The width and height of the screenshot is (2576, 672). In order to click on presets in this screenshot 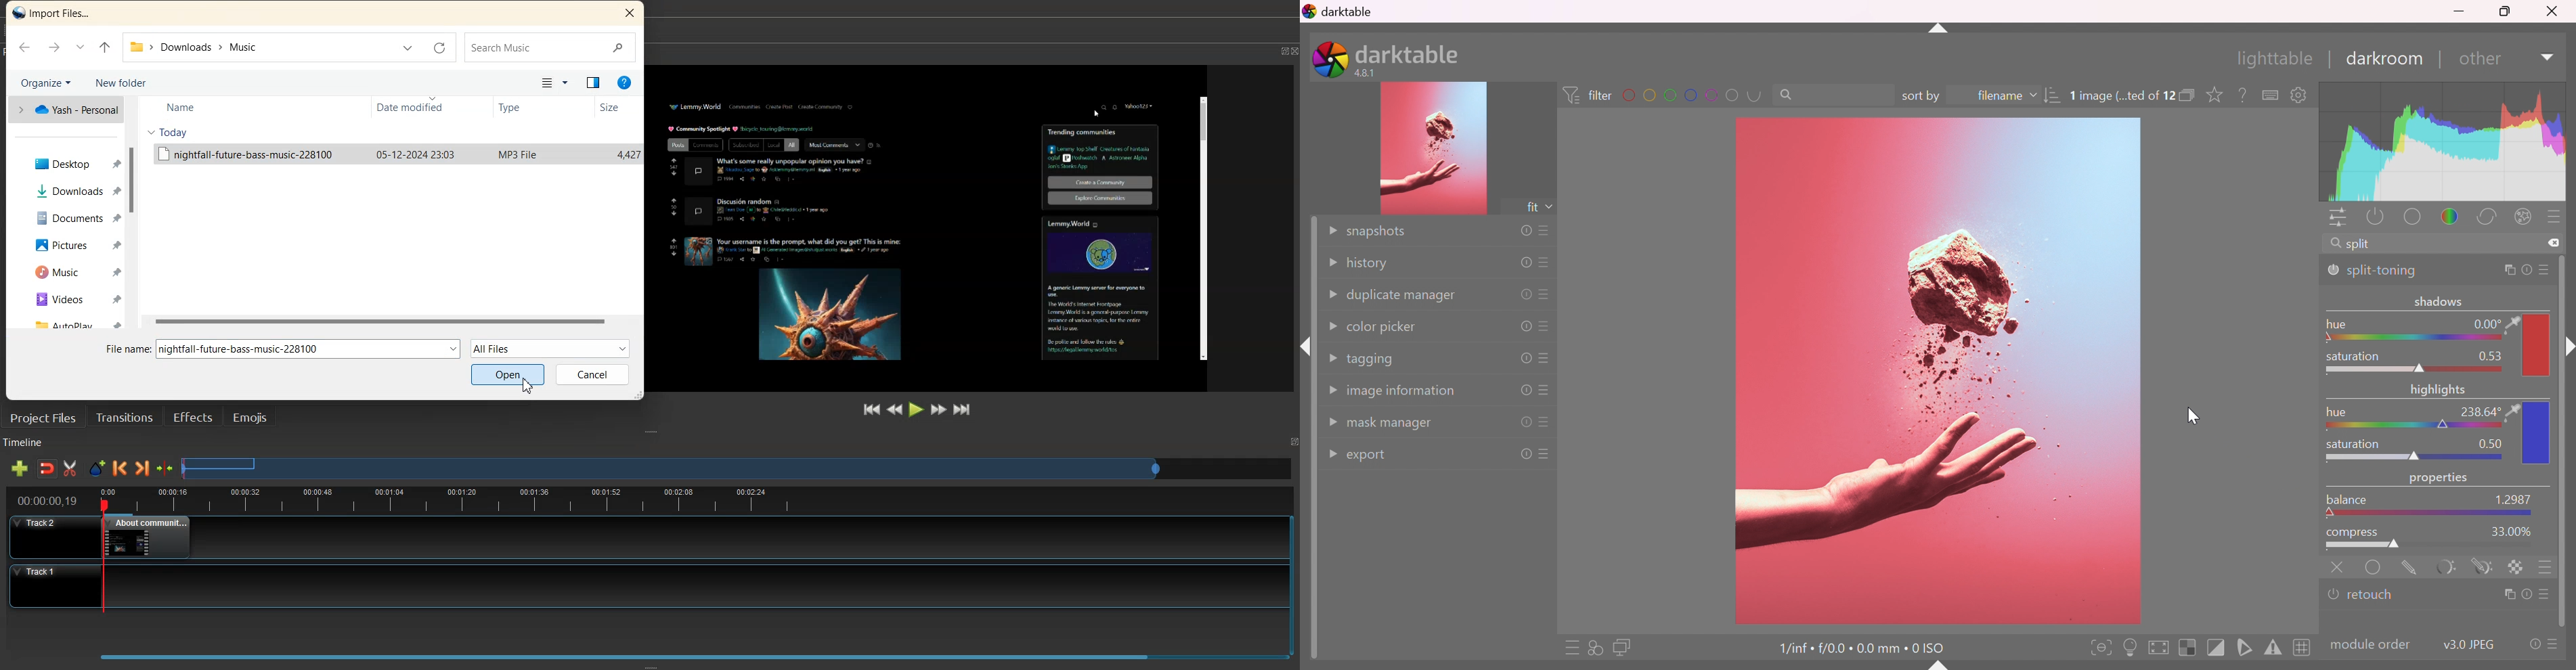, I will do `click(2553, 218)`.